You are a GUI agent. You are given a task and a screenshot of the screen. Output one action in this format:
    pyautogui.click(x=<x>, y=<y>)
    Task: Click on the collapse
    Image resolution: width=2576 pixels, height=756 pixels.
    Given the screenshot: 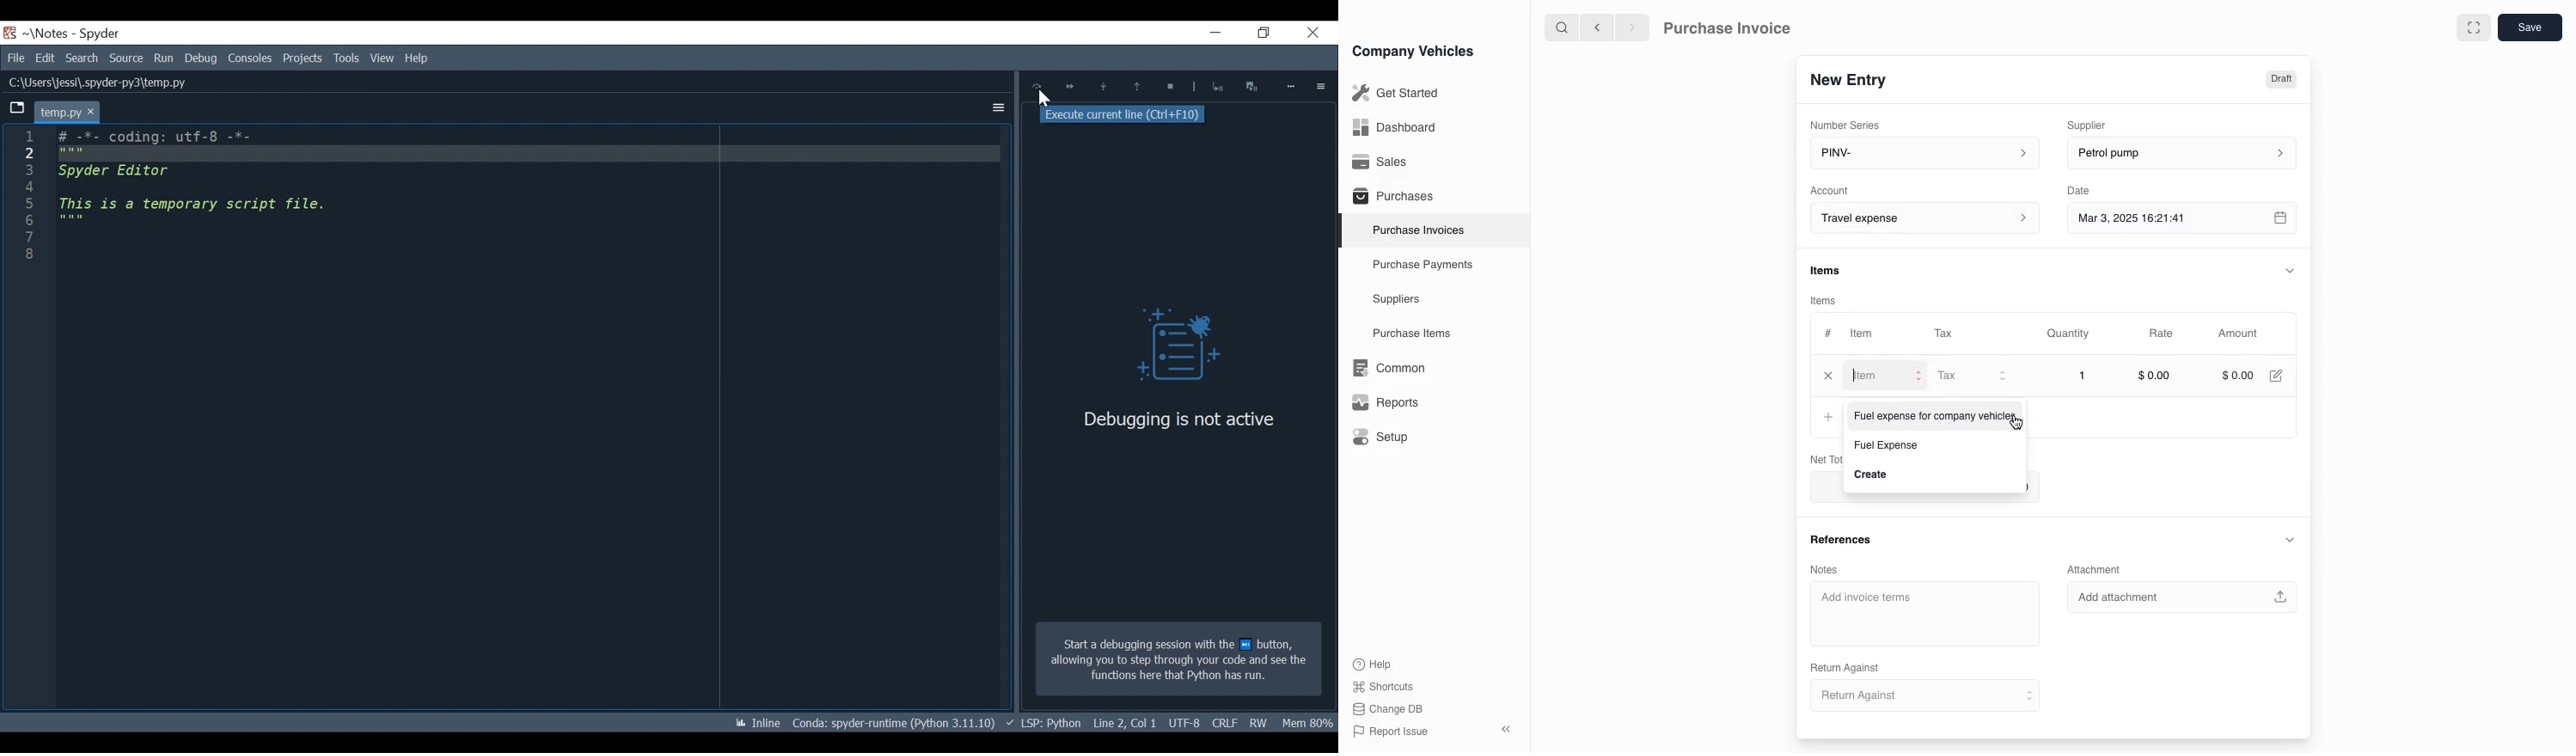 What is the action you would take?
    pyautogui.click(x=2291, y=269)
    